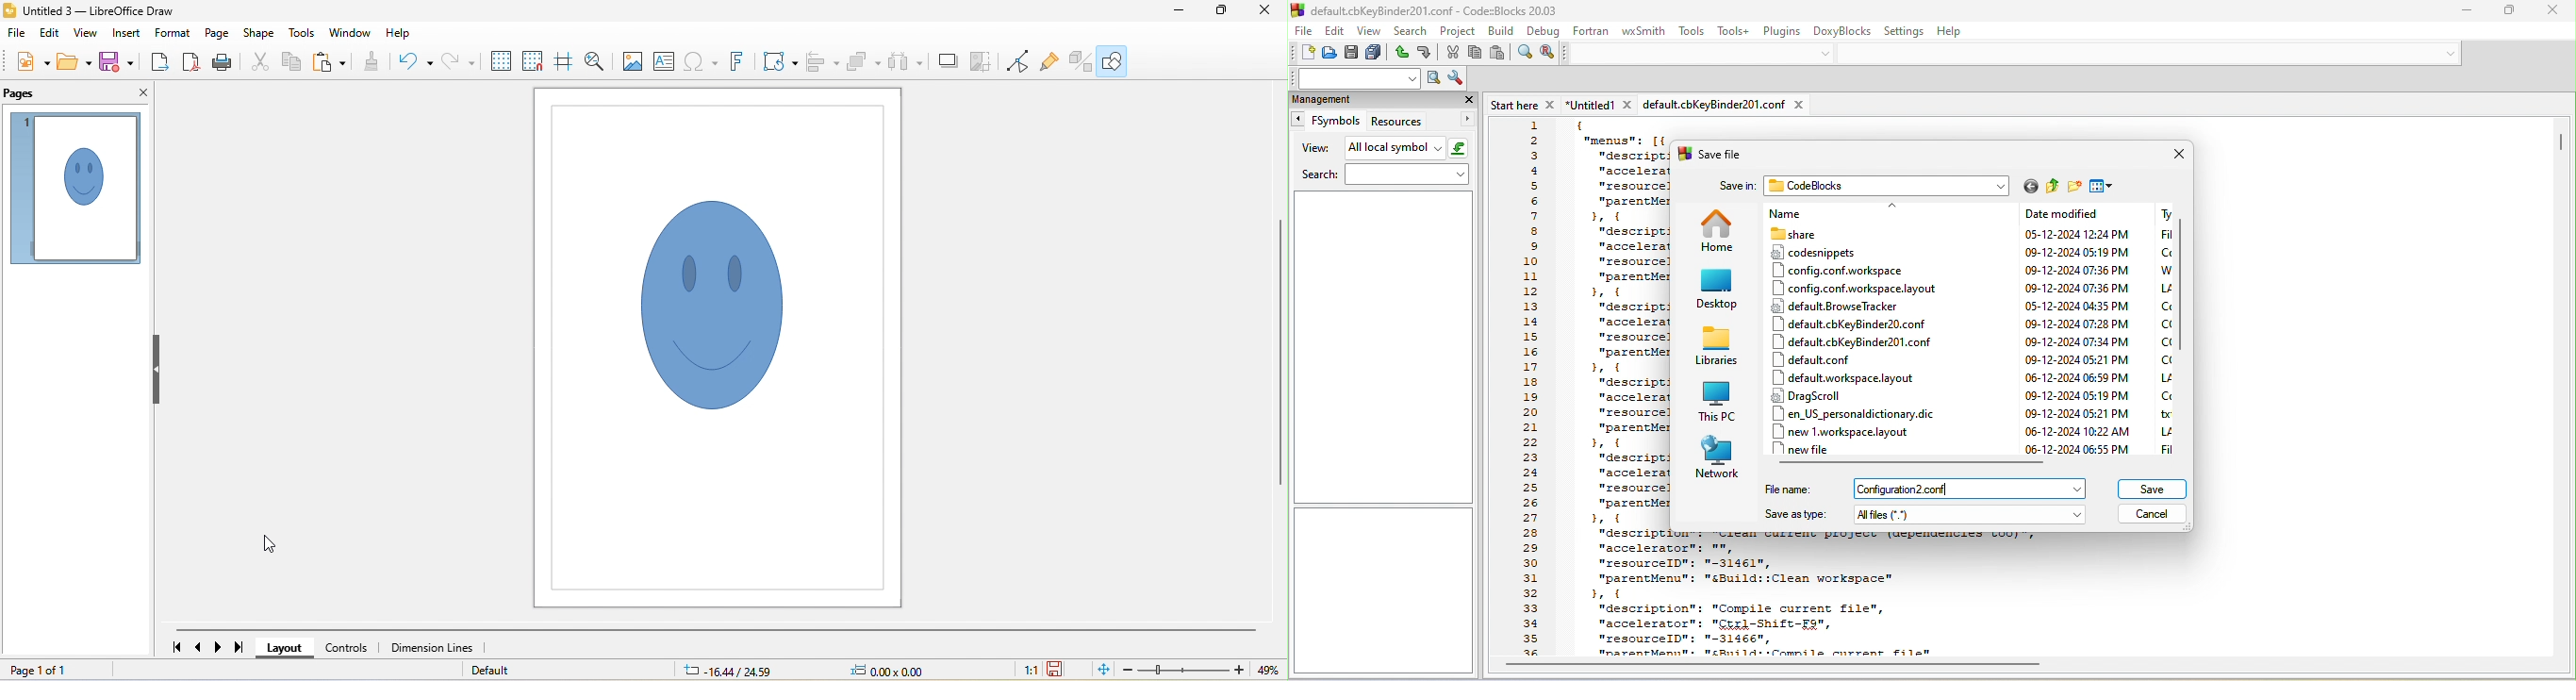  Describe the element at coordinates (349, 648) in the screenshot. I see `controls` at that location.